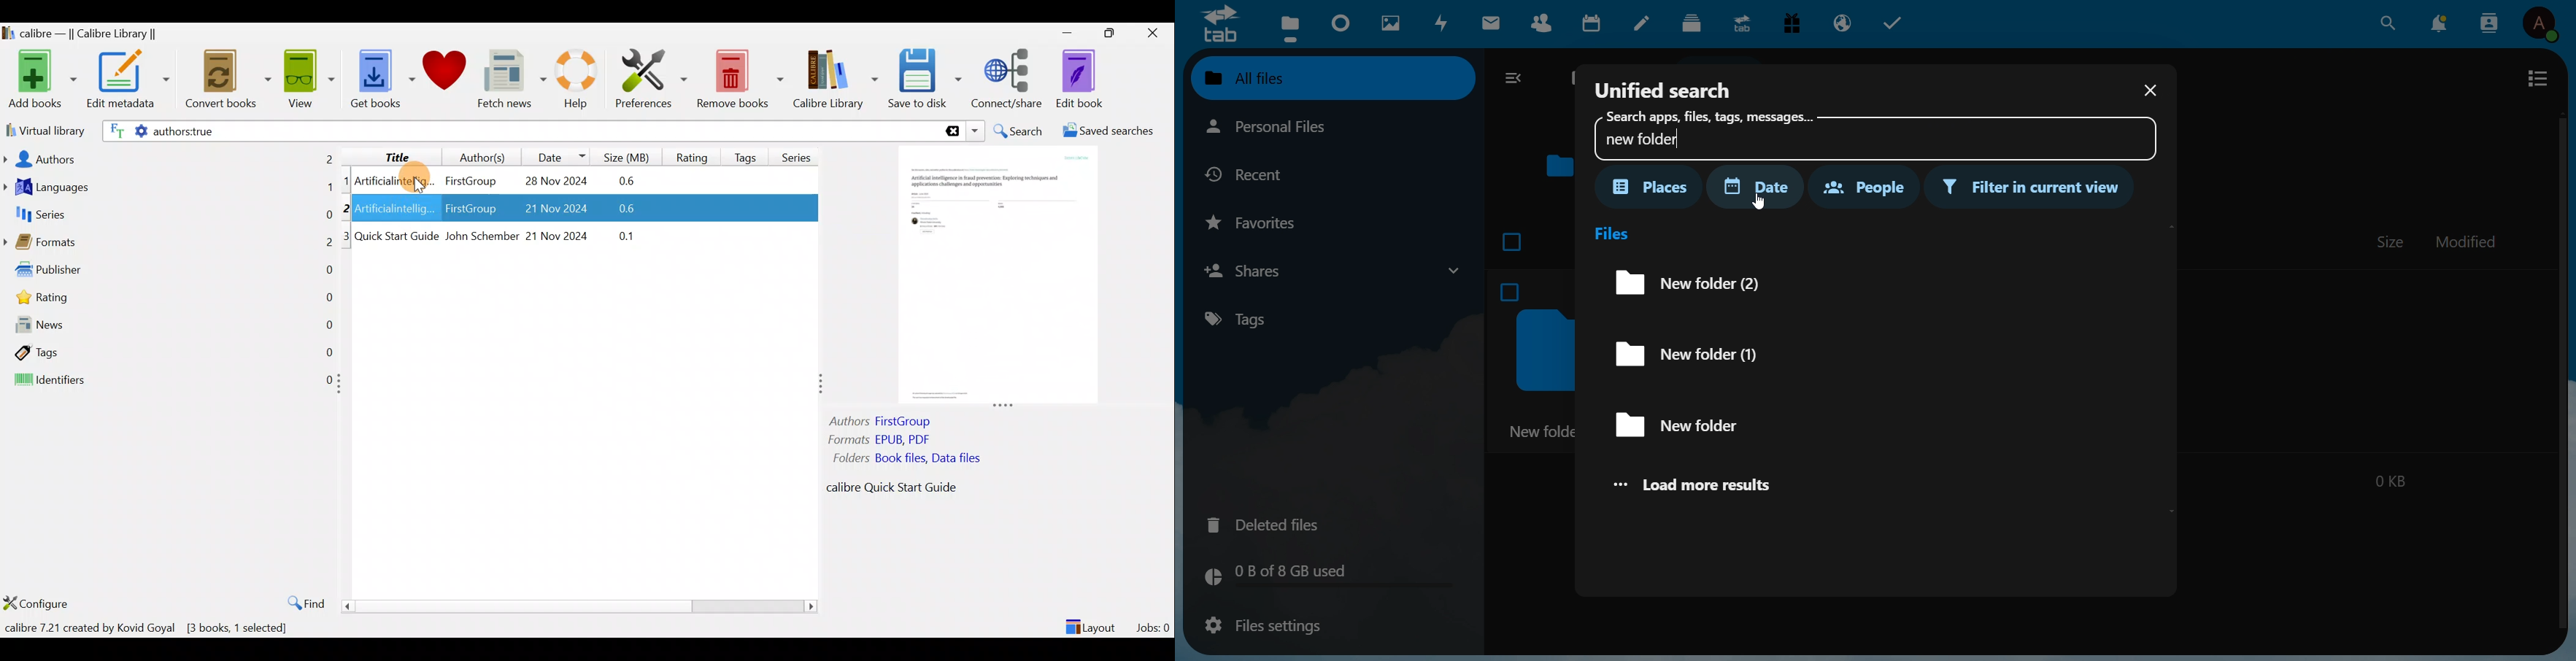 The image size is (2576, 672). What do you see at coordinates (169, 189) in the screenshot?
I see `Languages` at bounding box center [169, 189].